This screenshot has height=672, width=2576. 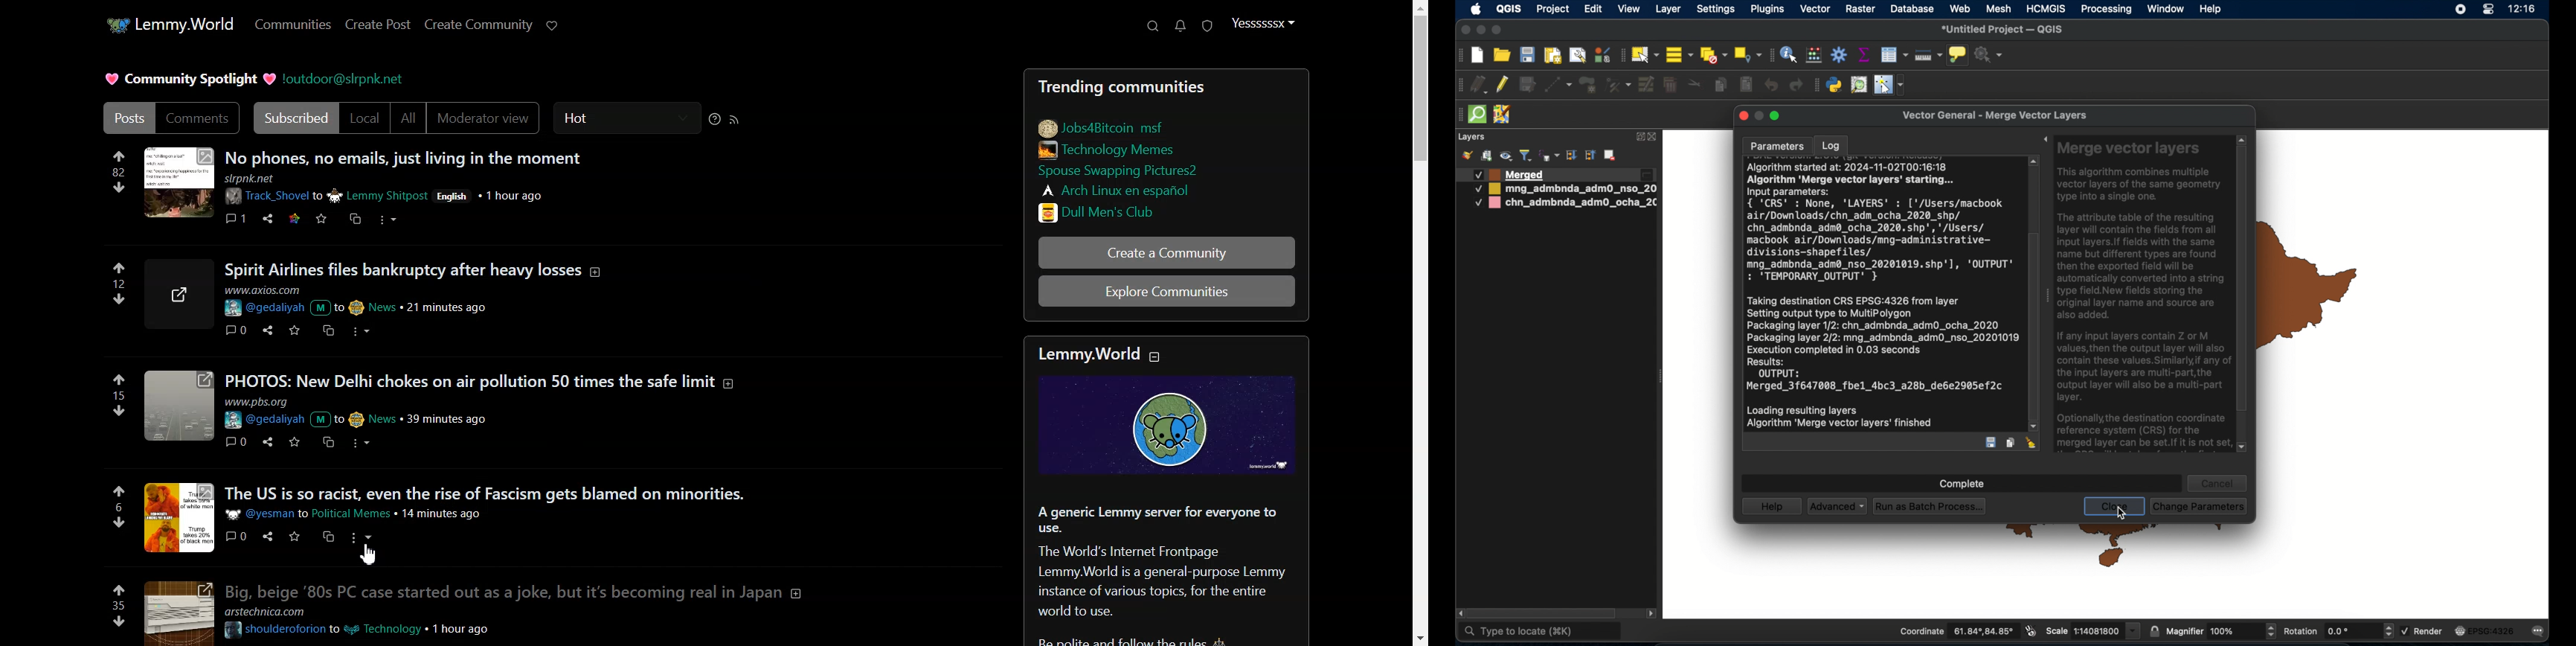 I want to click on Moderator View, so click(x=486, y=118).